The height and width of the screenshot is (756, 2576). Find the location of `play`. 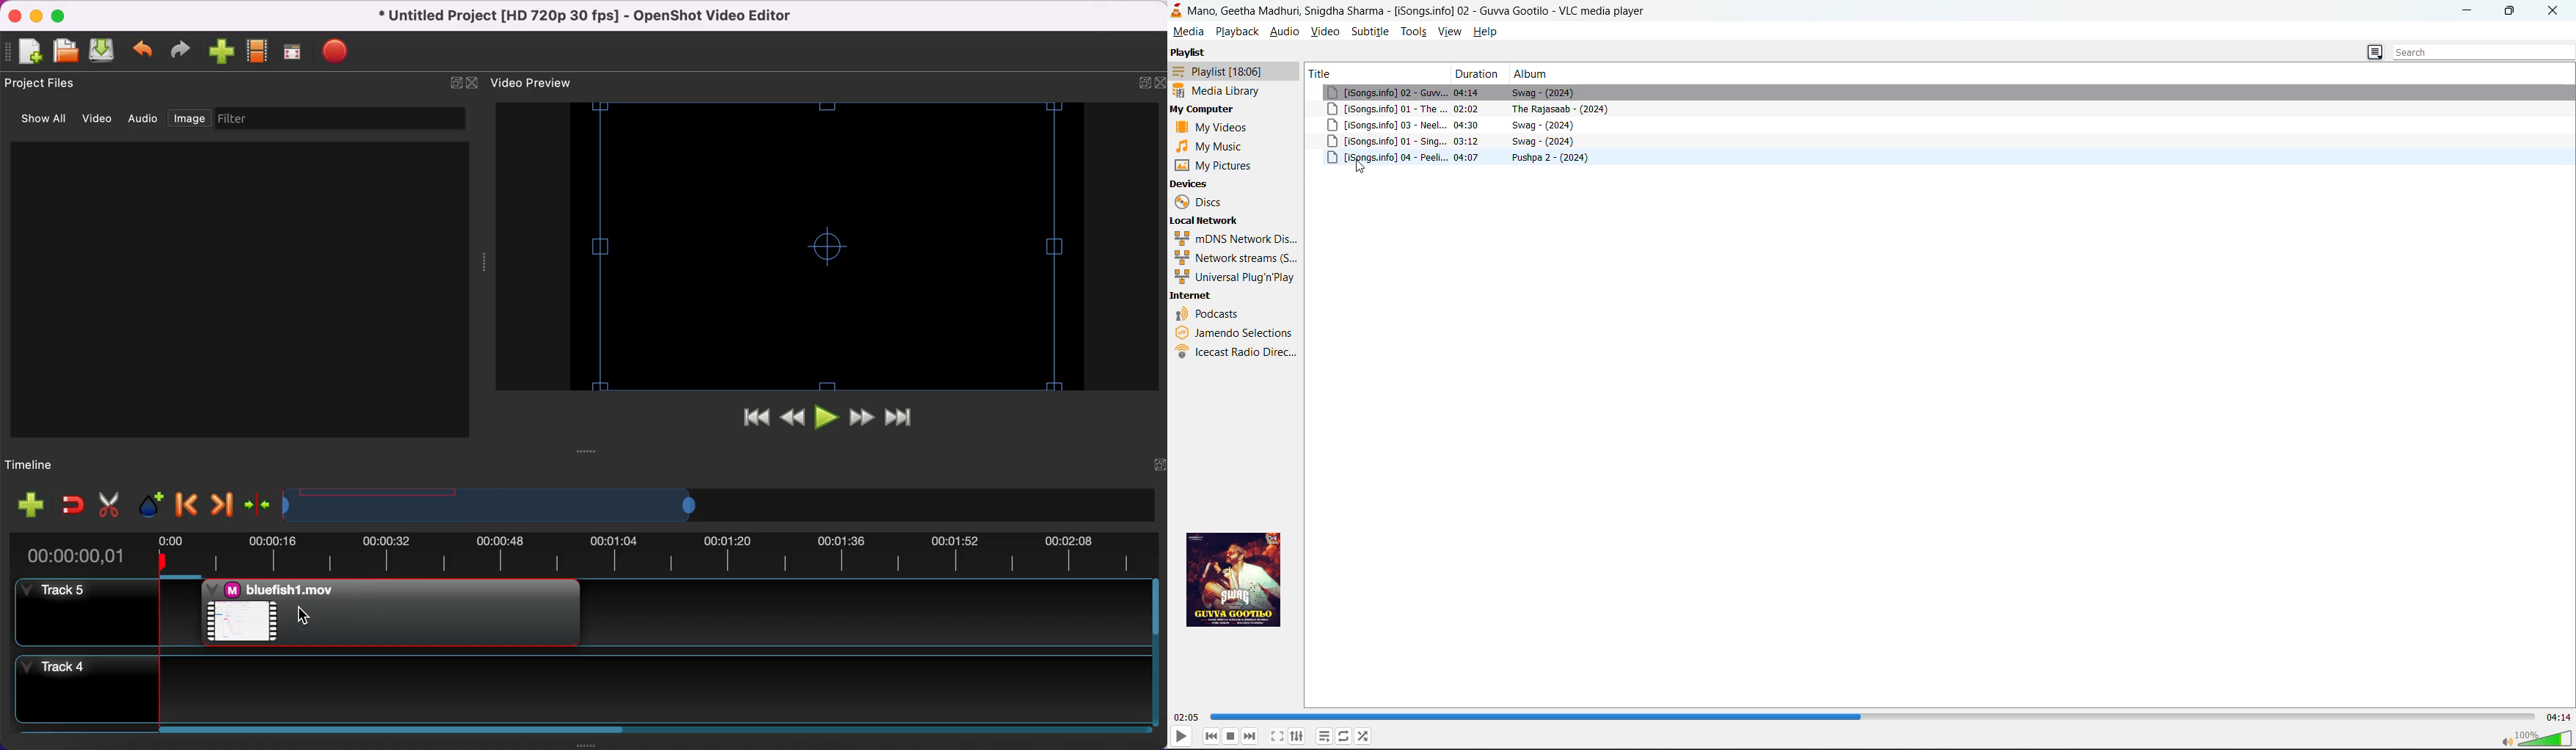

play is located at coordinates (1181, 735).